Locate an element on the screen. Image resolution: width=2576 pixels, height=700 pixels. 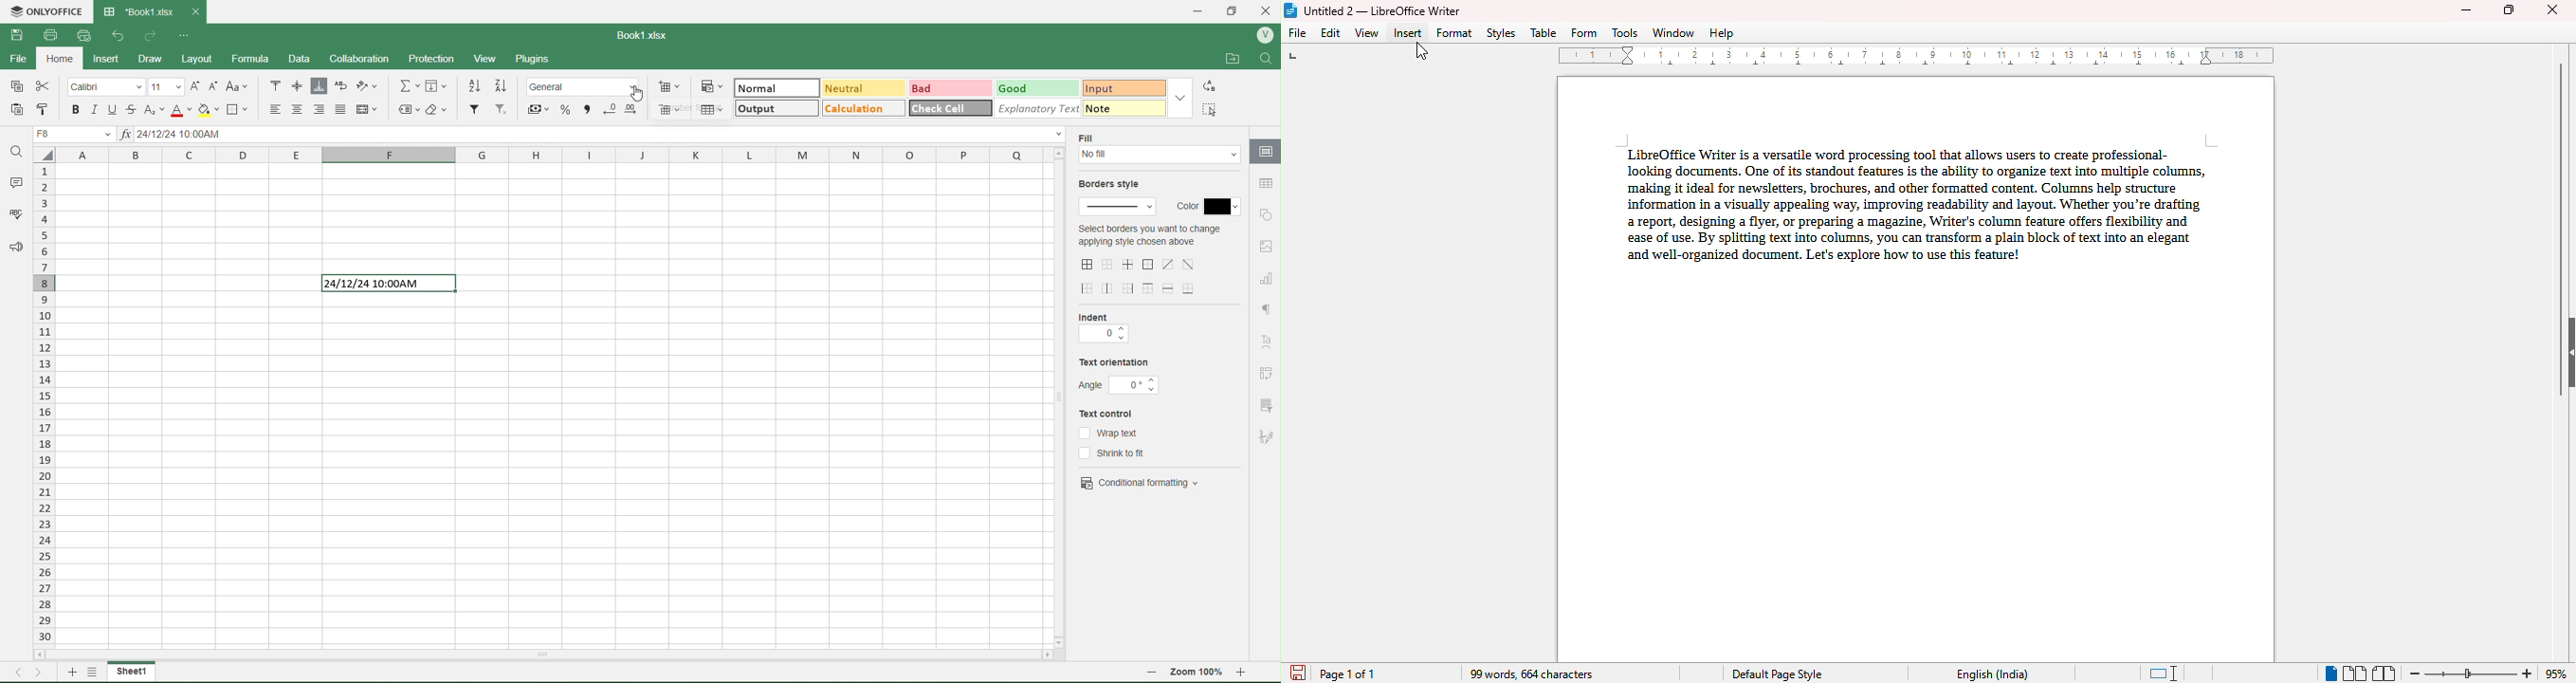
standard selection is located at coordinates (2164, 673).